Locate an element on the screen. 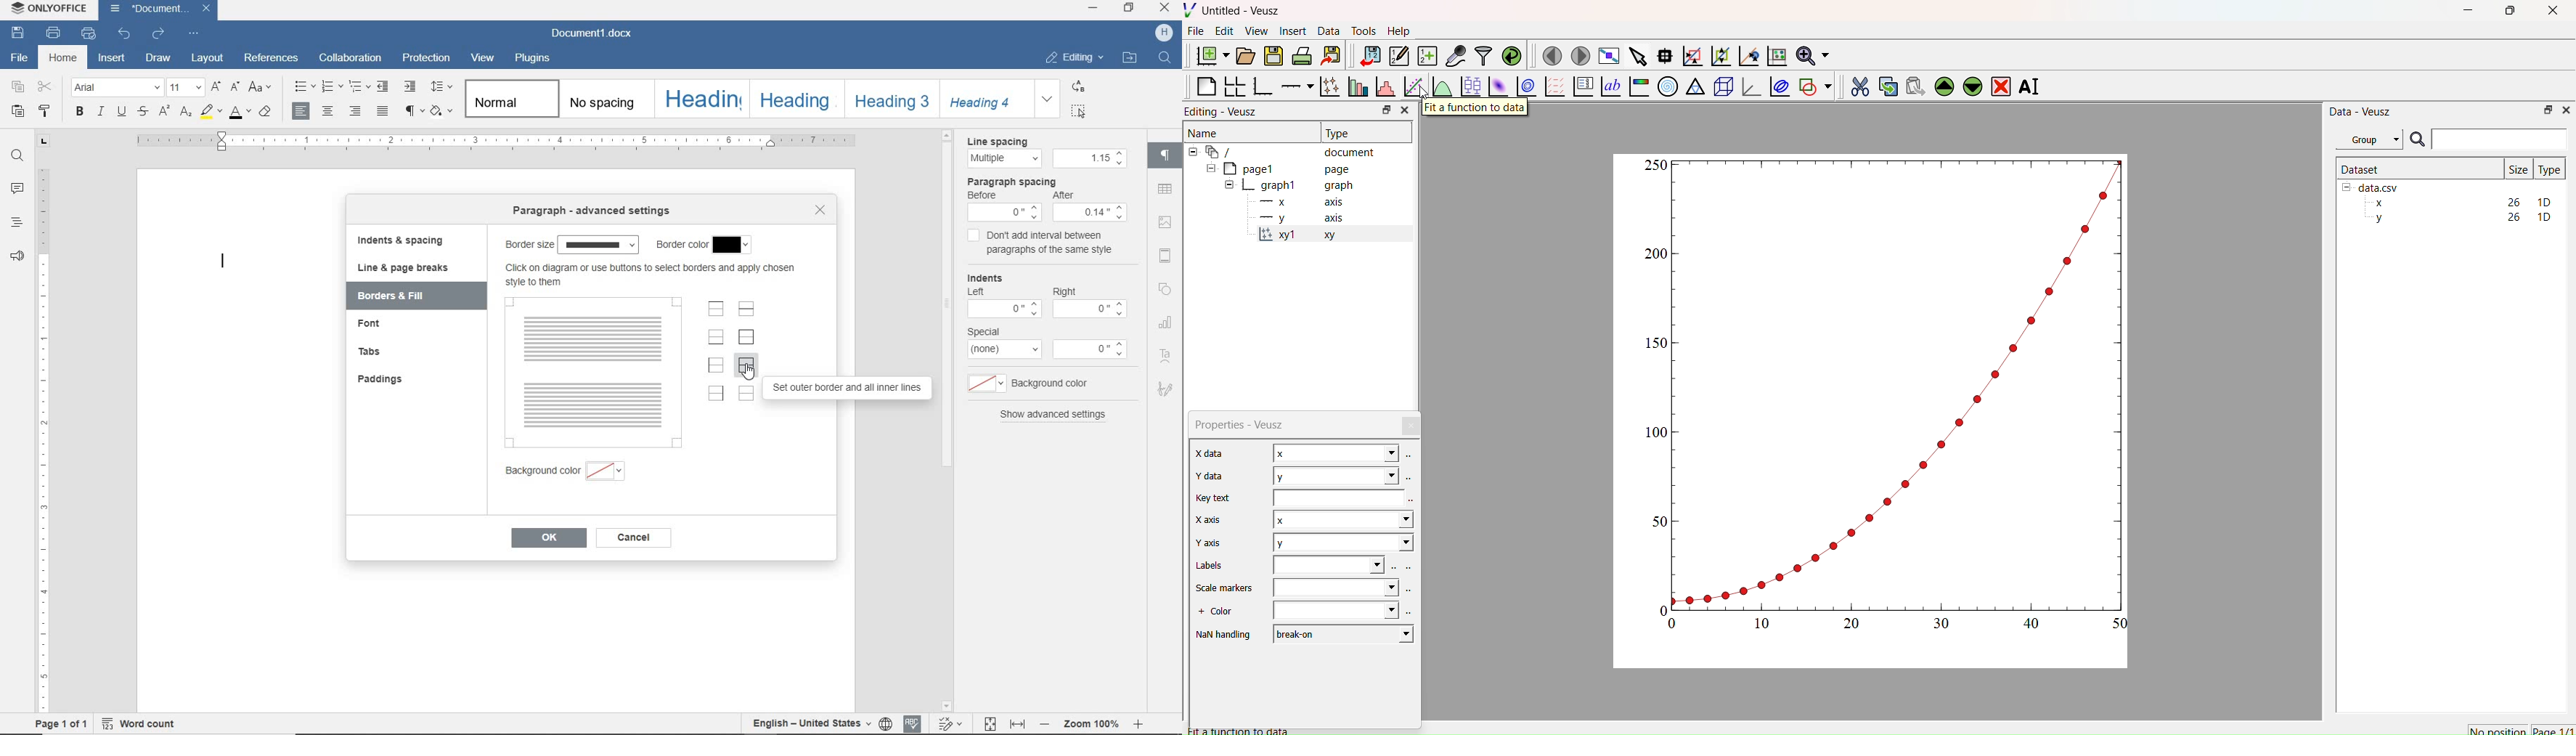 The image size is (2576, 756). y is located at coordinates (1342, 540).